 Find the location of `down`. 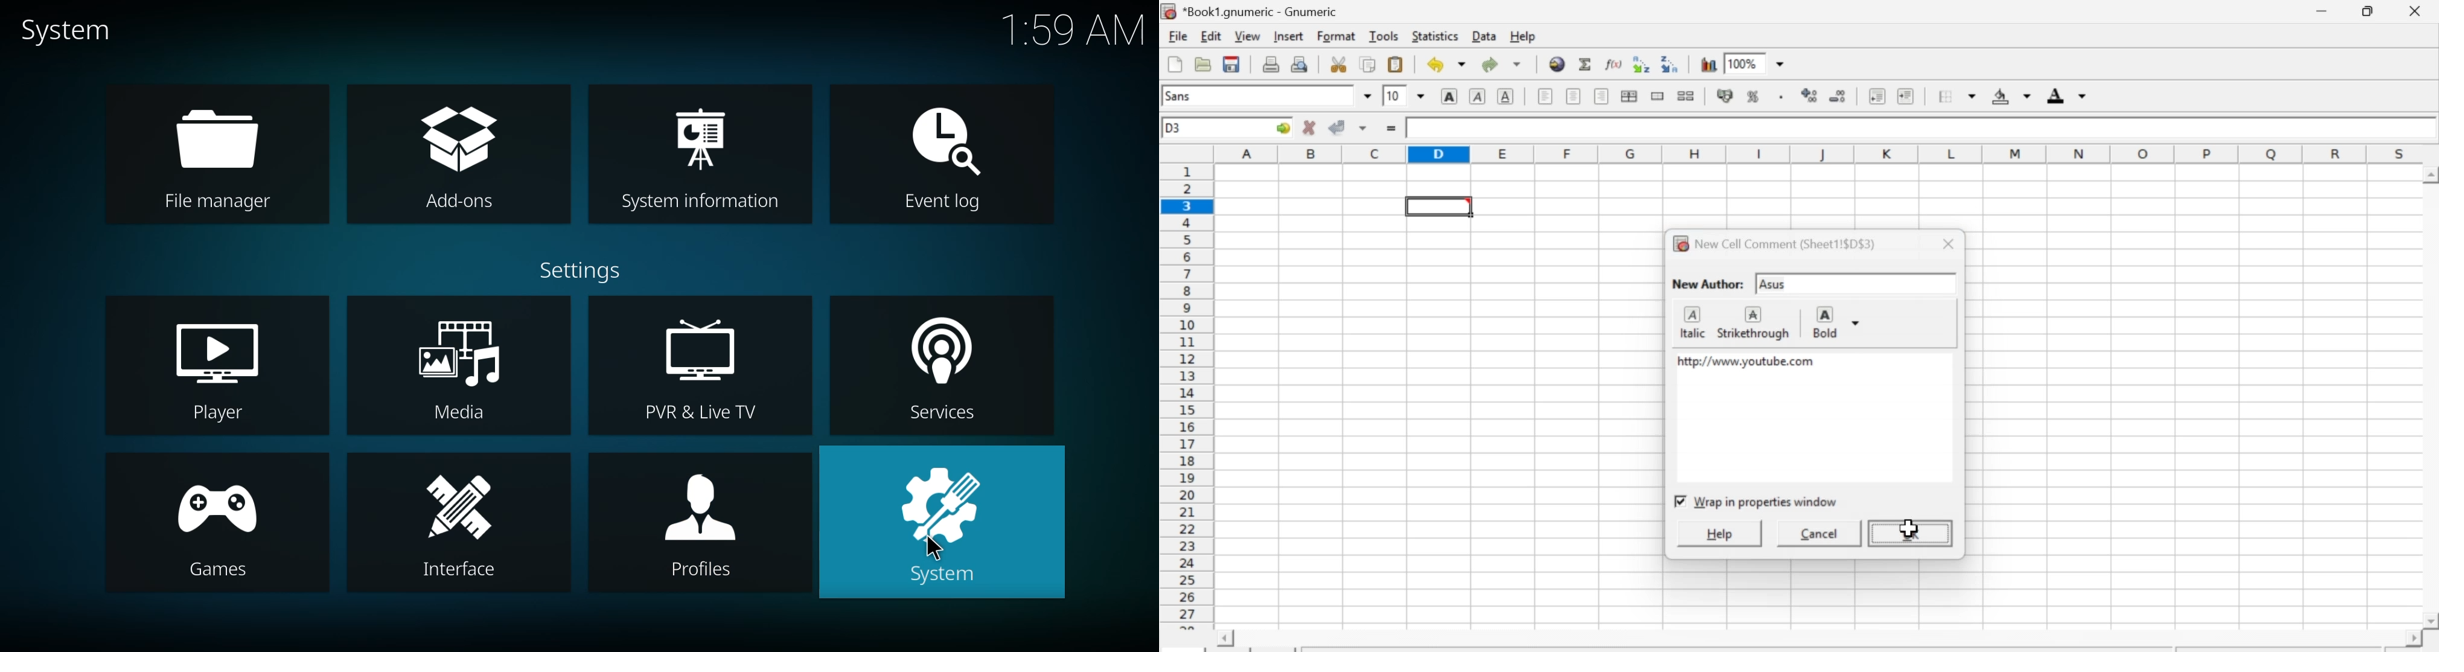

down is located at coordinates (1366, 96).